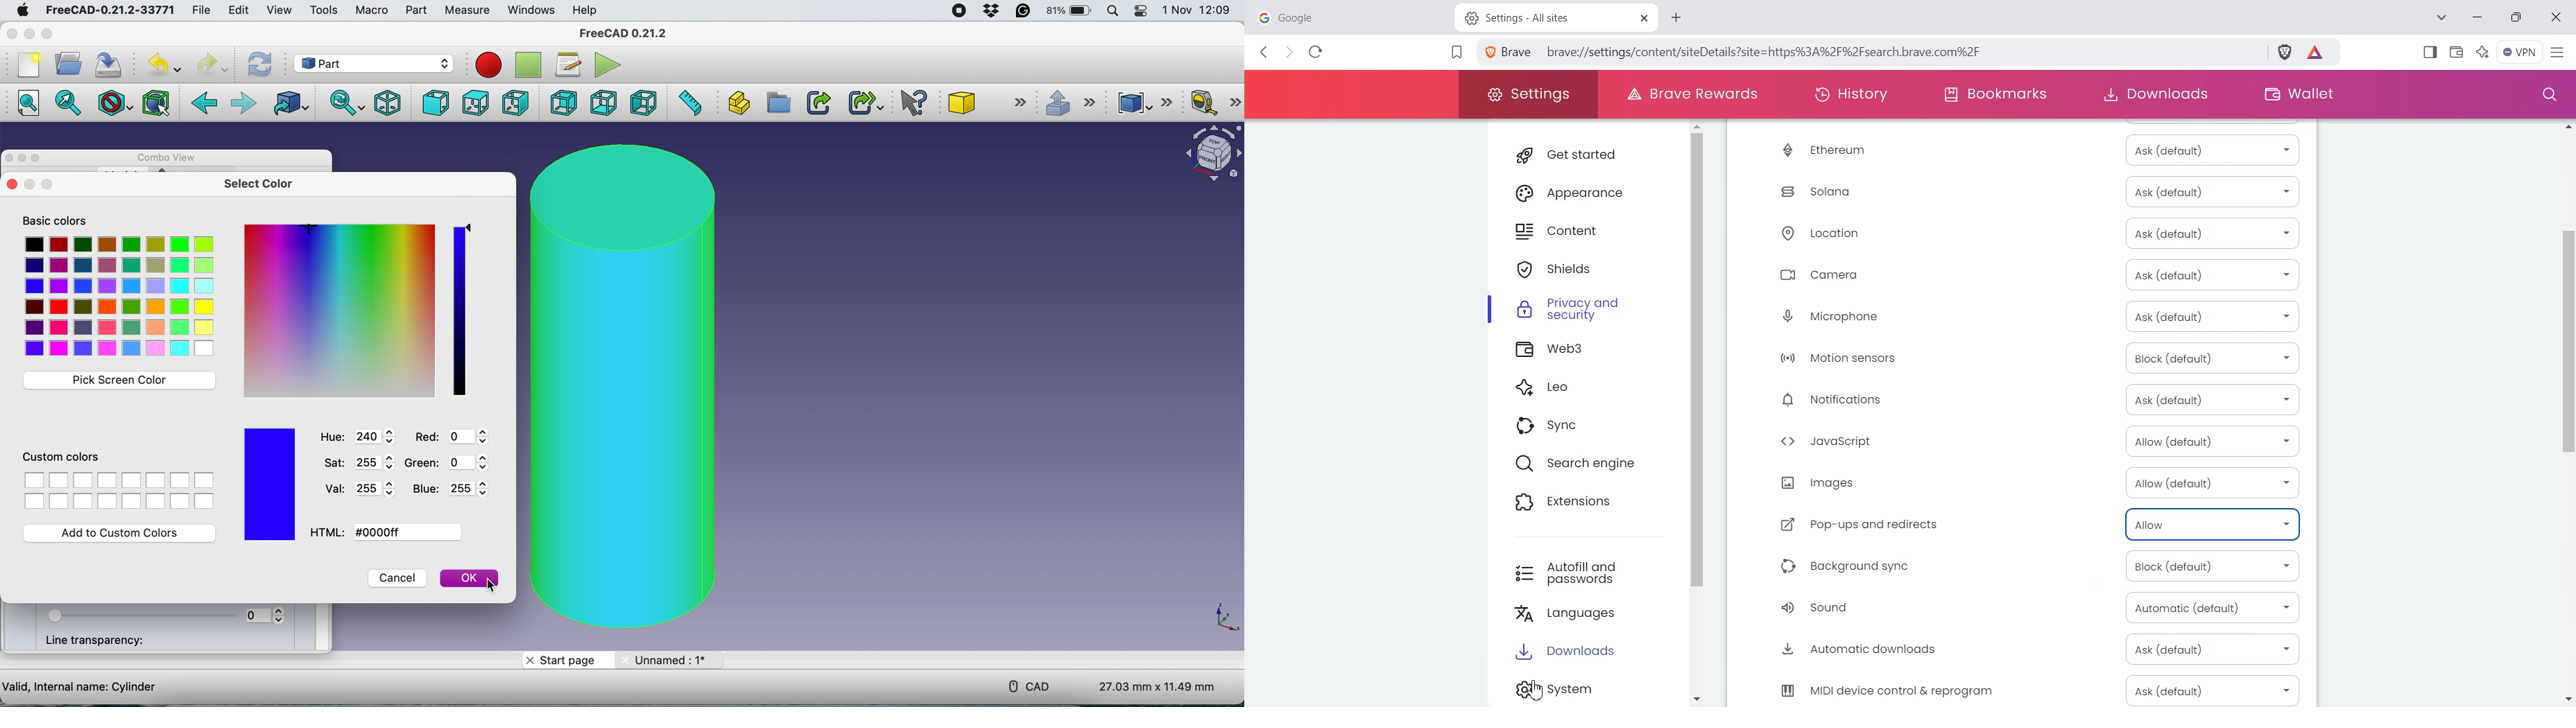 The width and height of the screenshot is (2576, 728). What do you see at coordinates (24, 11) in the screenshot?
I see `system logo` at bounding box center [24, 11].